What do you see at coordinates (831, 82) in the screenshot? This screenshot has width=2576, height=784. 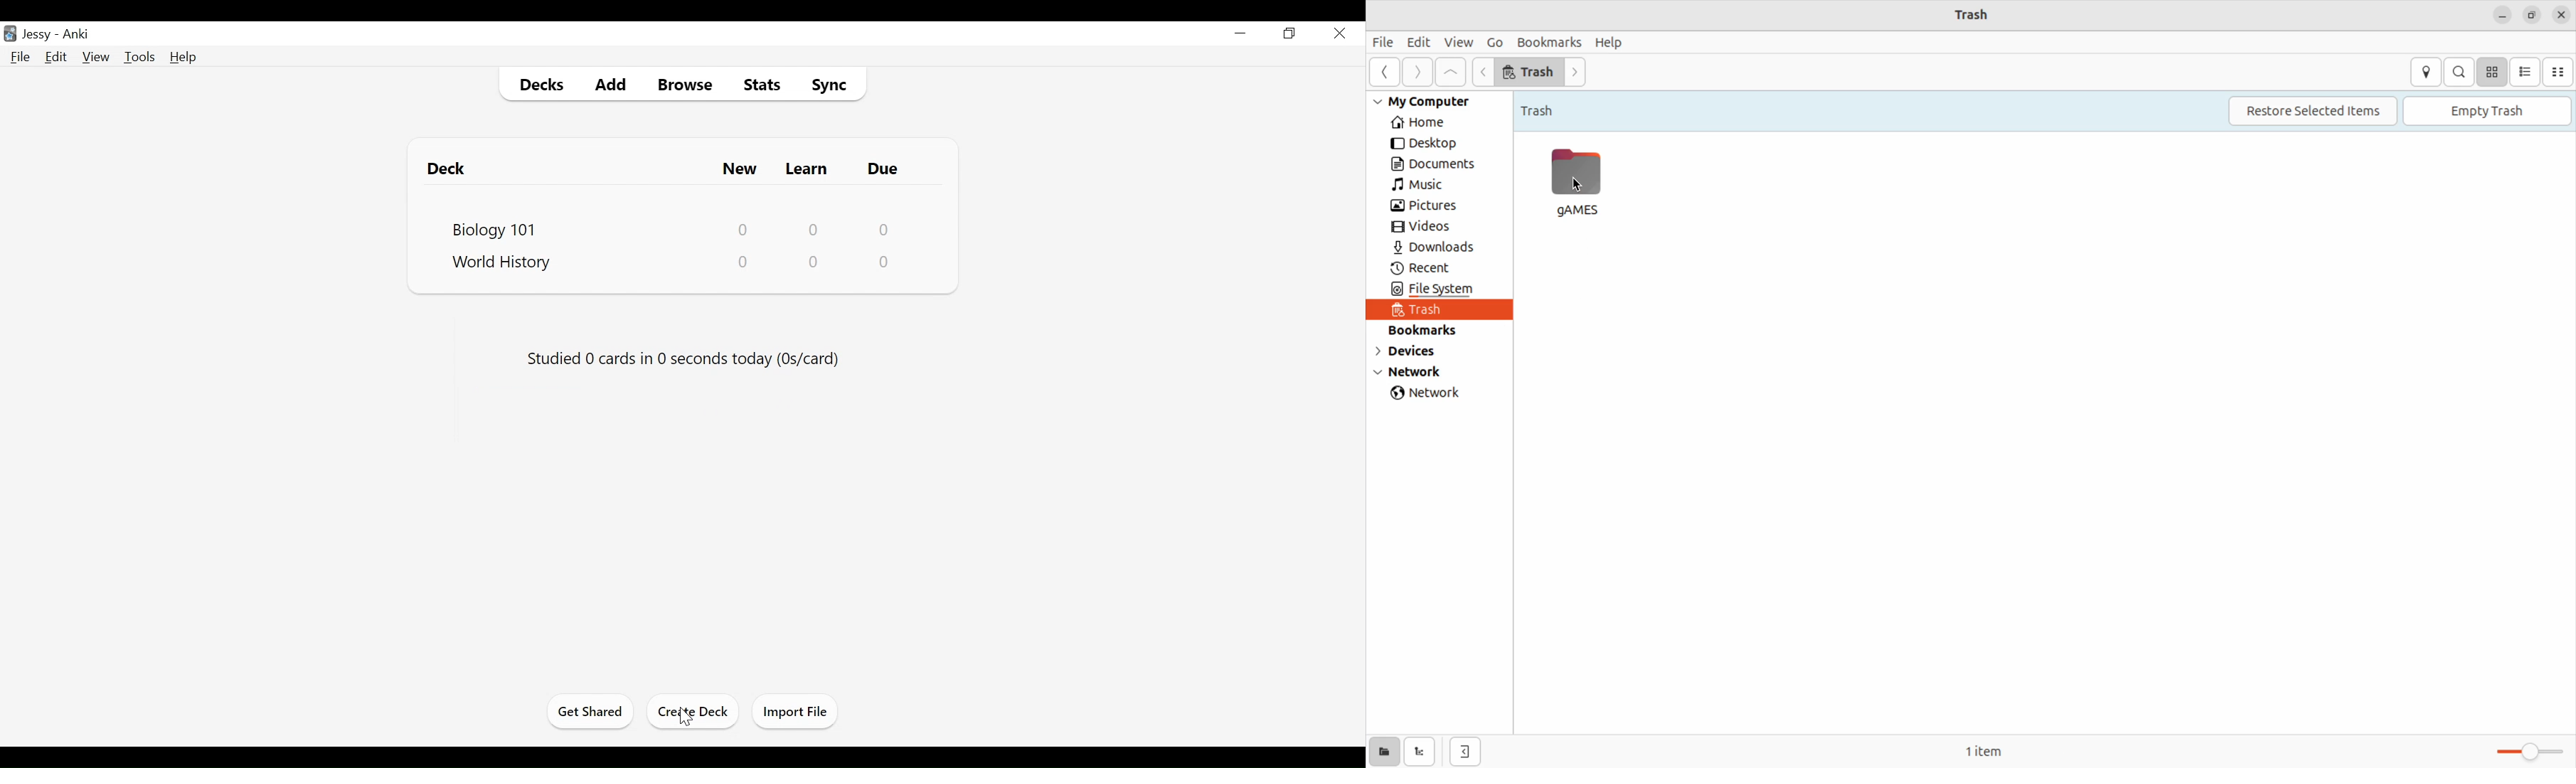 I see `Sync` at bounding box center [831, 82].